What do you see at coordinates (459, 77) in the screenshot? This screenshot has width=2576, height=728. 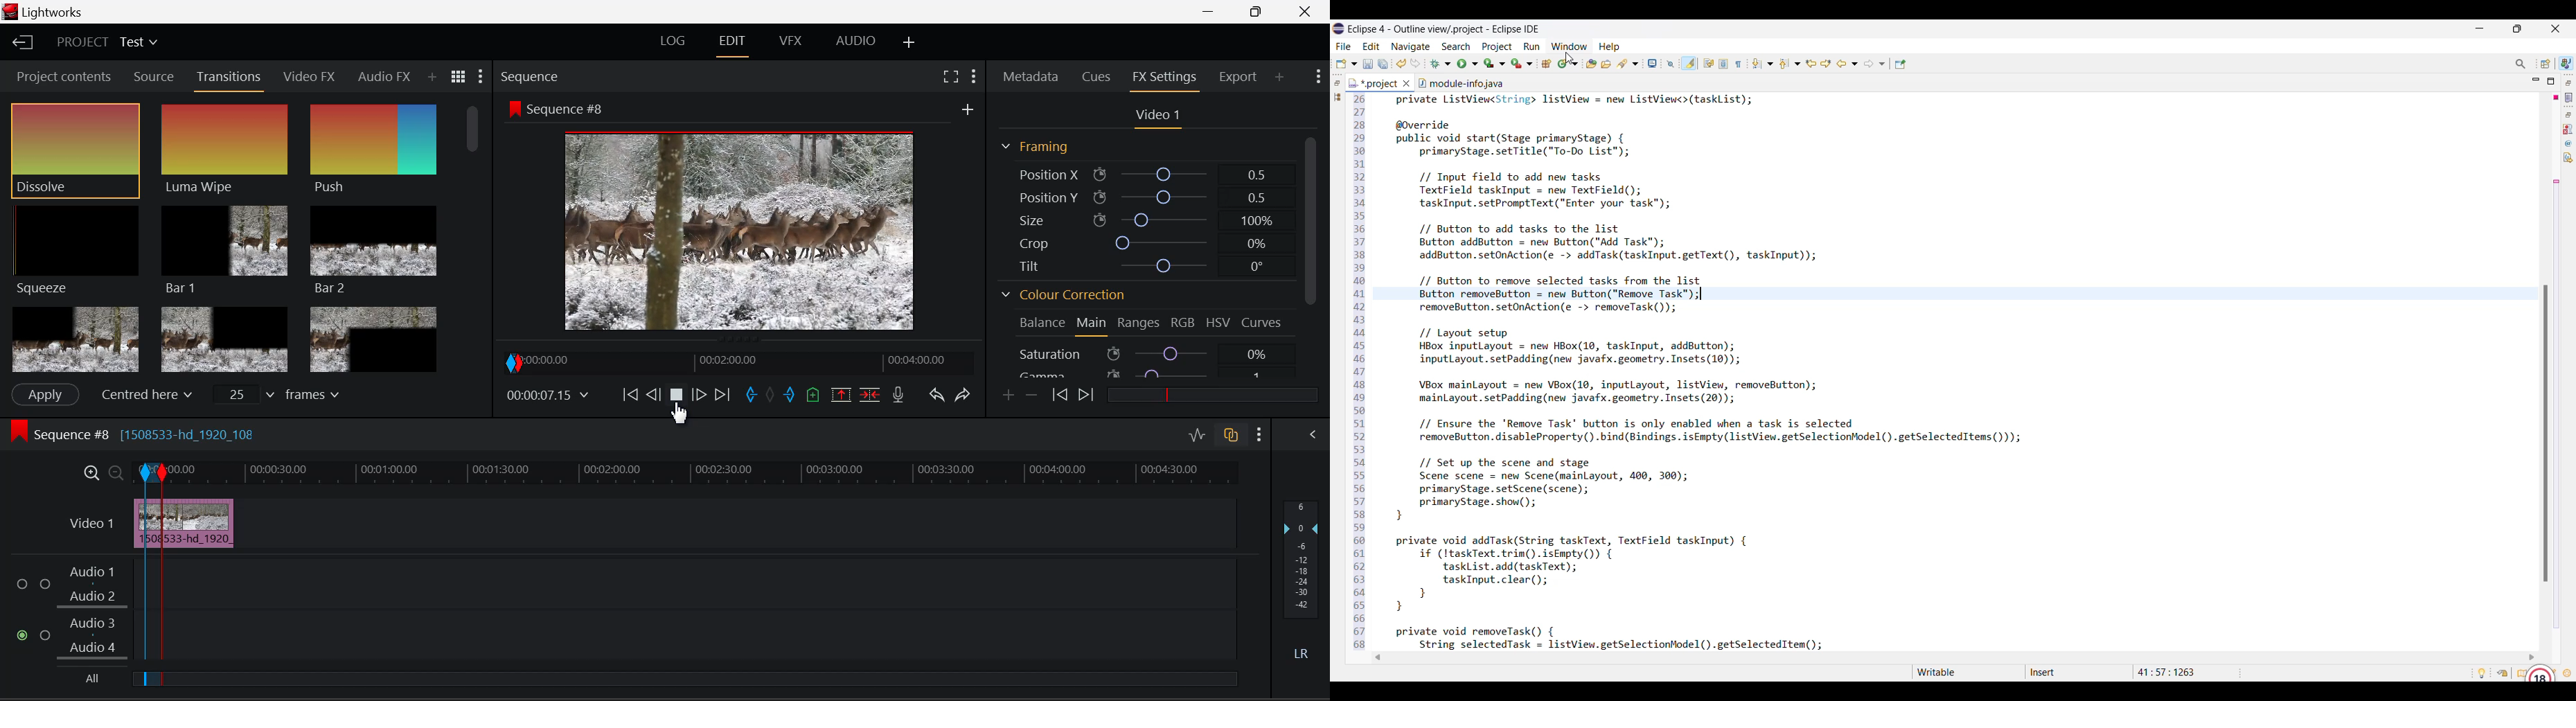 I see `Toggle between list and title view` at bounding box center [459, 77].